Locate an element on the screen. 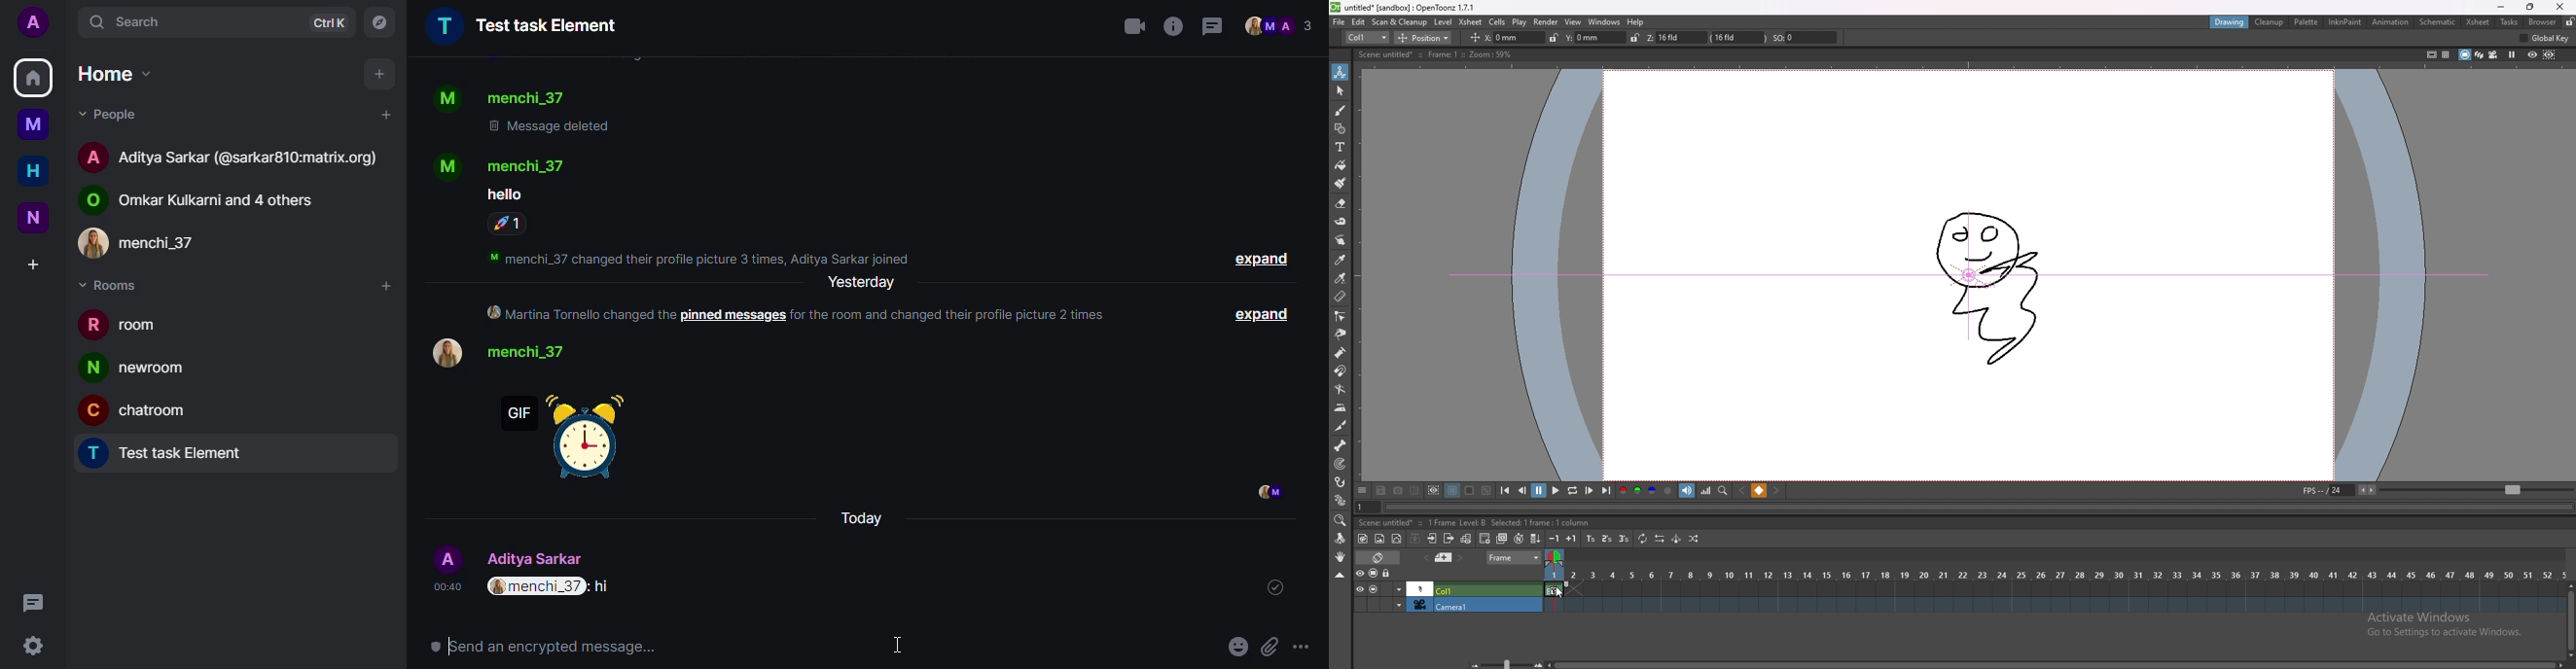  gif is located at coordinates (578, 442).